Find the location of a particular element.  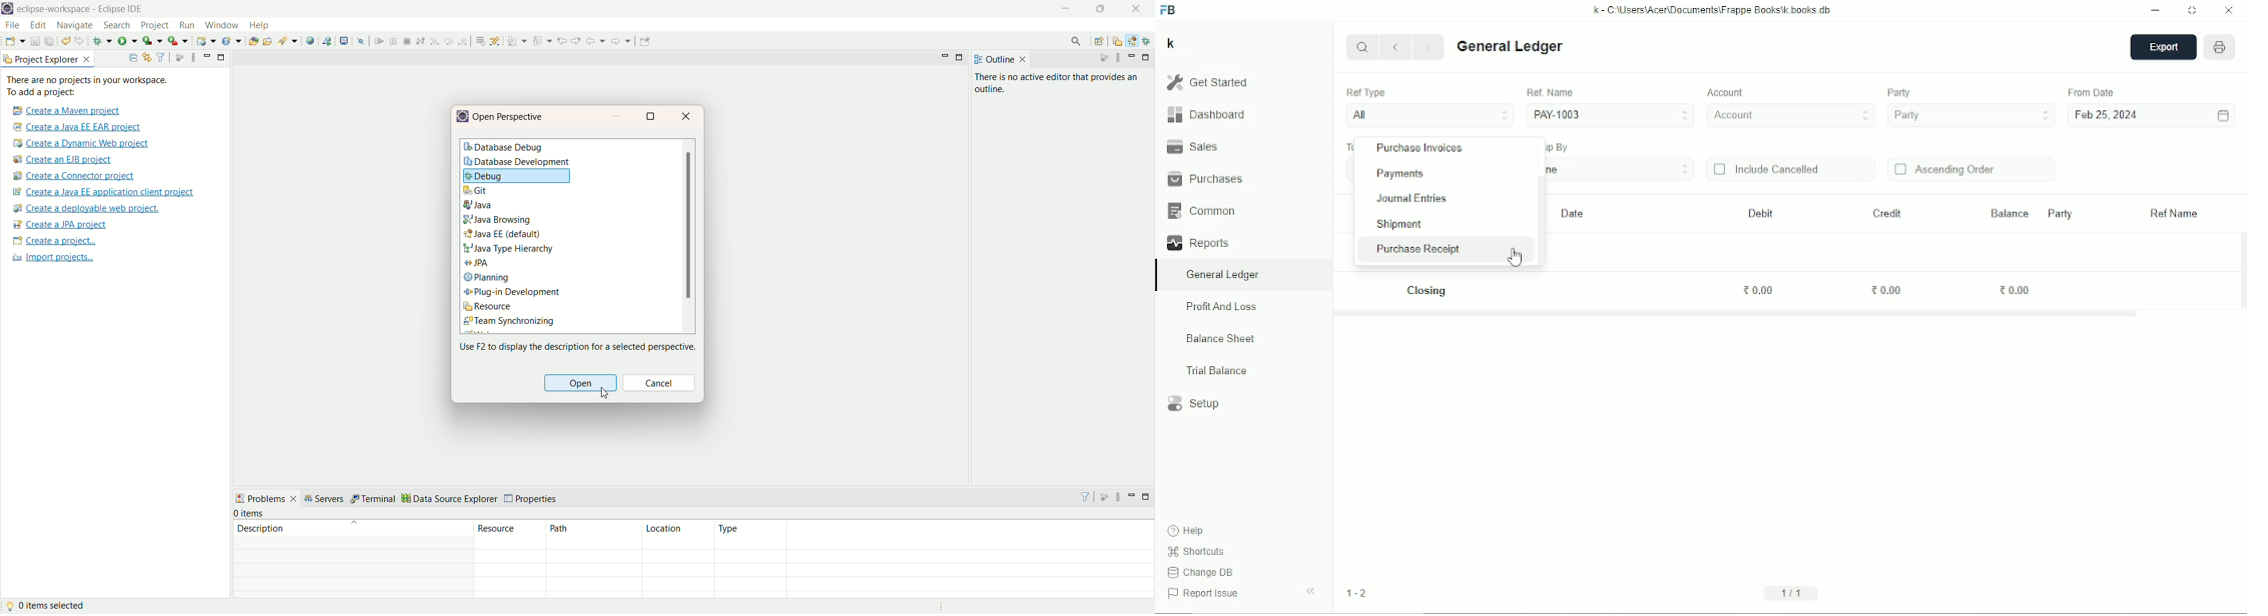

debug is located at coordinates (1149, 41).